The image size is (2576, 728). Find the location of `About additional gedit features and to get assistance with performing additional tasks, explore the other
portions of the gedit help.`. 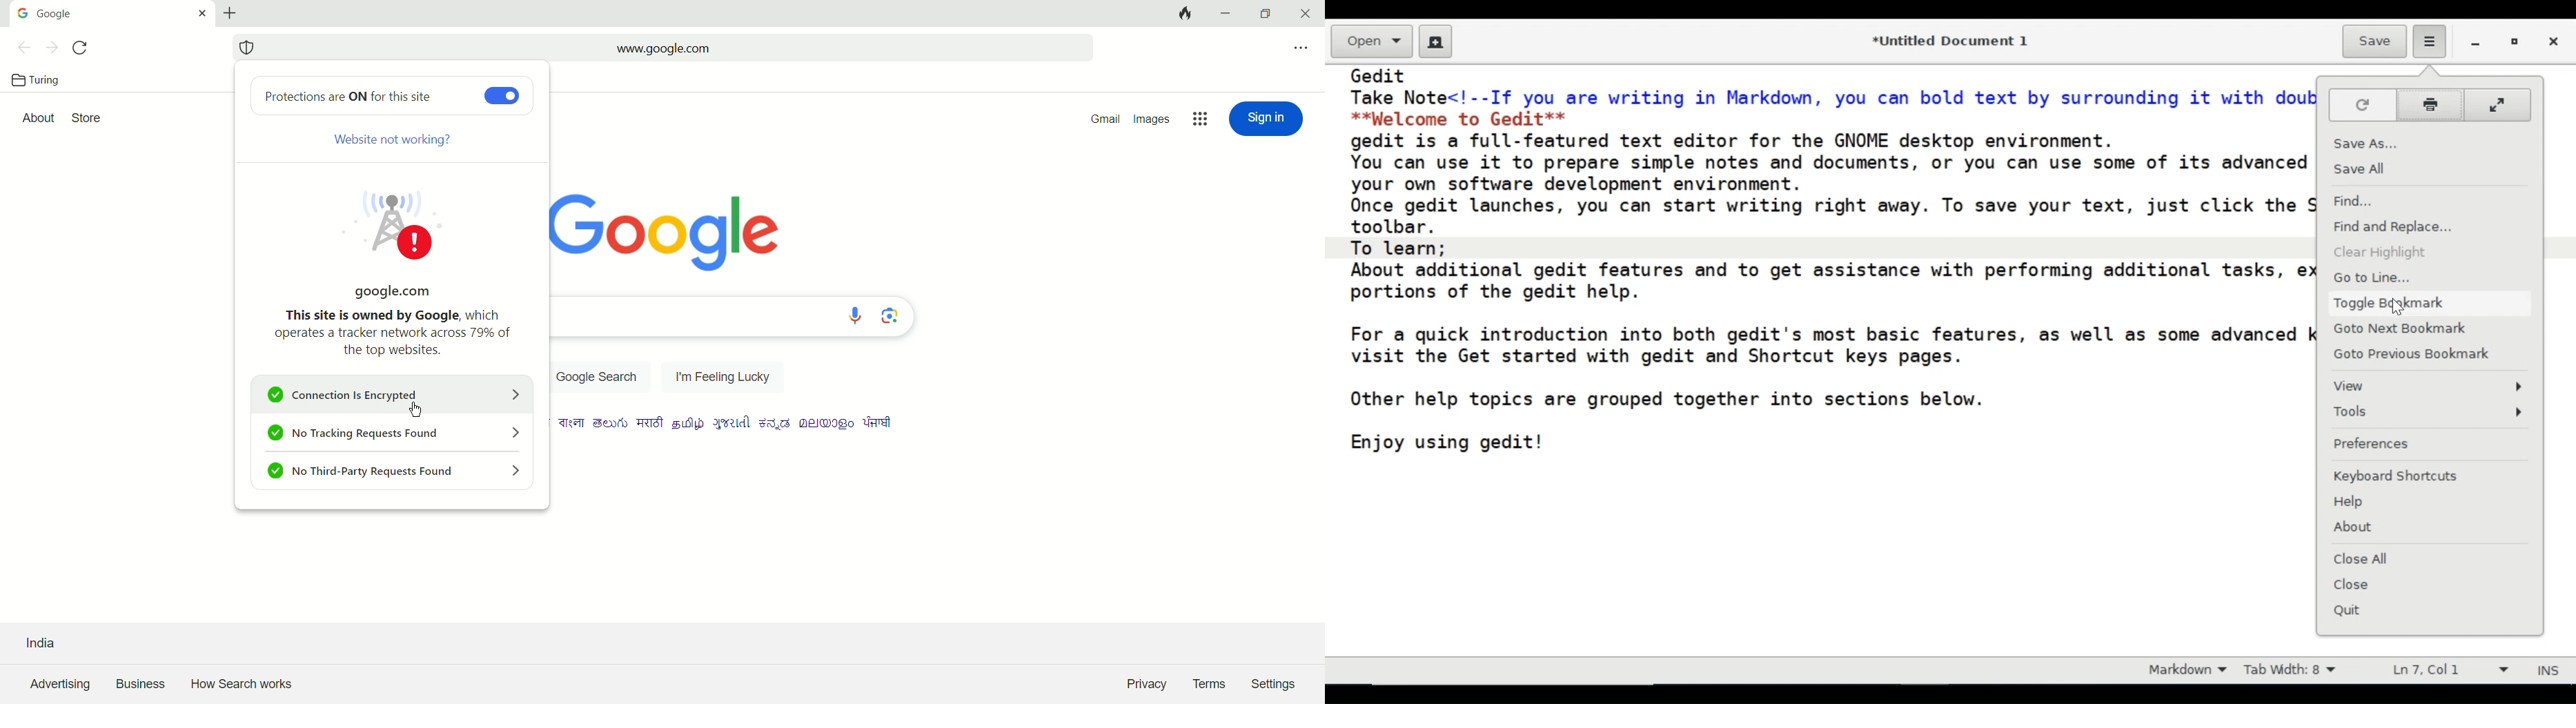

About additional gedit features and to get assistance with performing additional tasks, explore the other
portions of the gedit help. is located at coordinates (1833, 280).